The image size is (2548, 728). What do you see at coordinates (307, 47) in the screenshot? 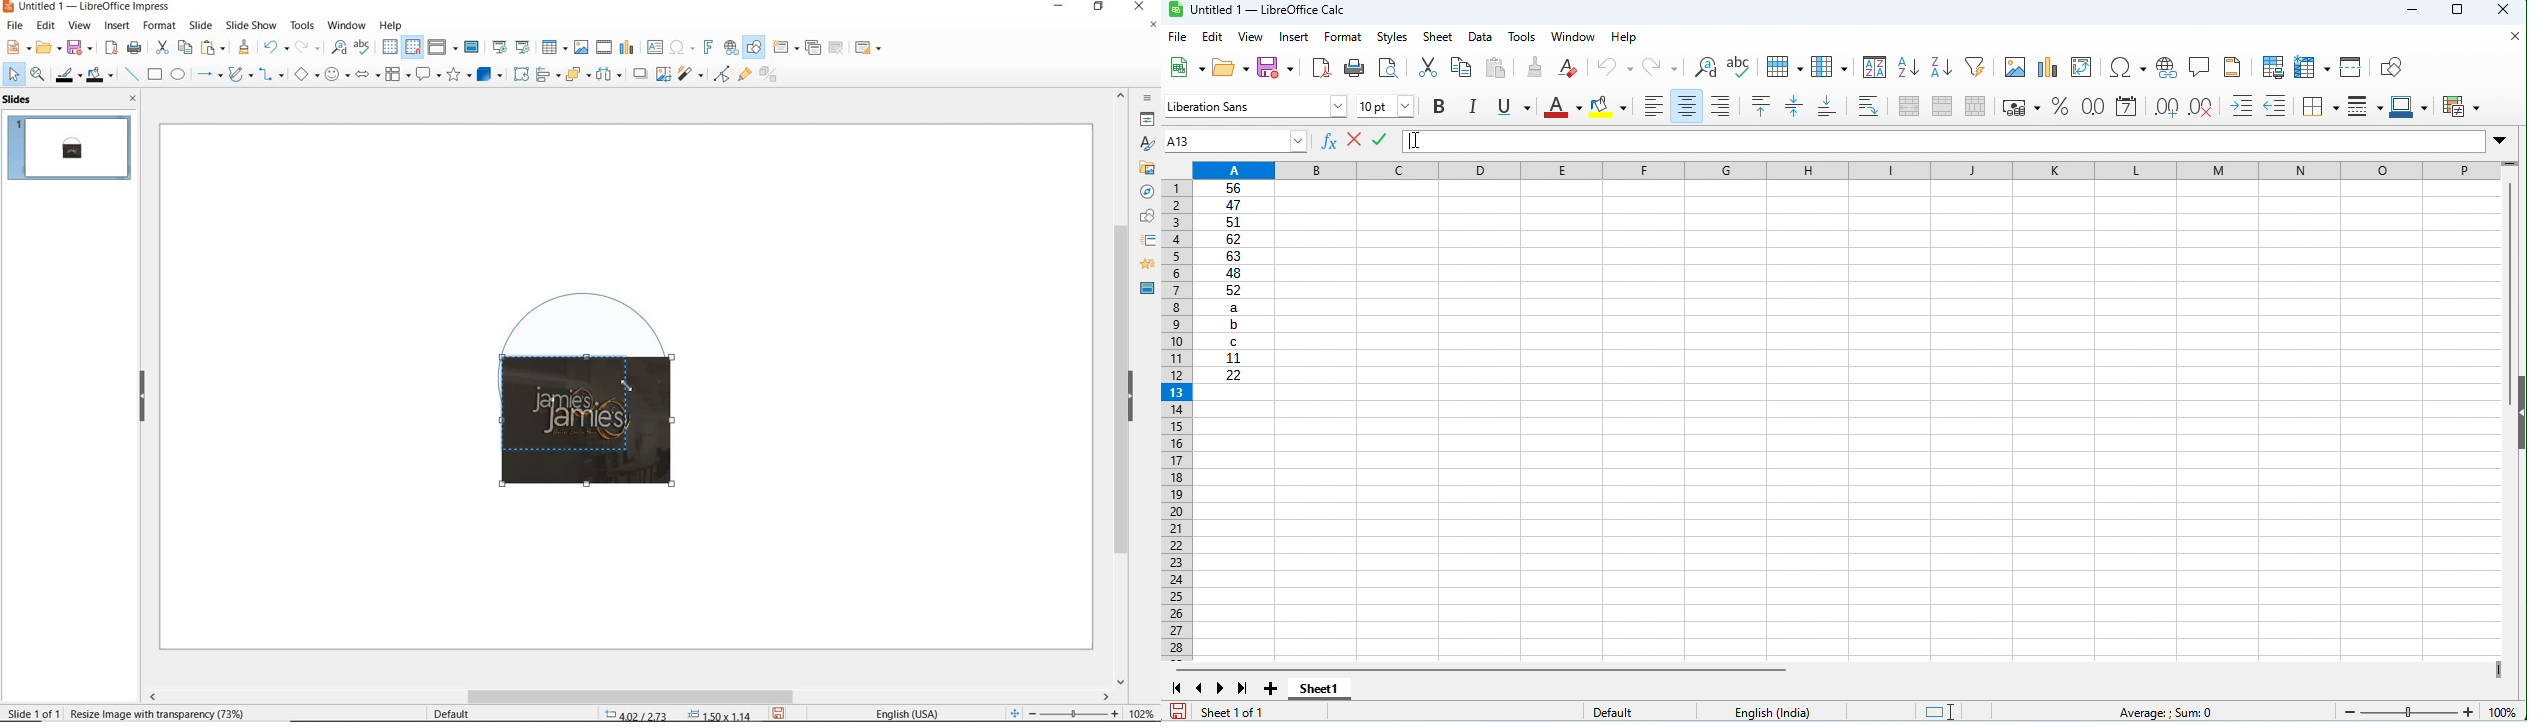
I see `redo` at bounding box center [307, 47].